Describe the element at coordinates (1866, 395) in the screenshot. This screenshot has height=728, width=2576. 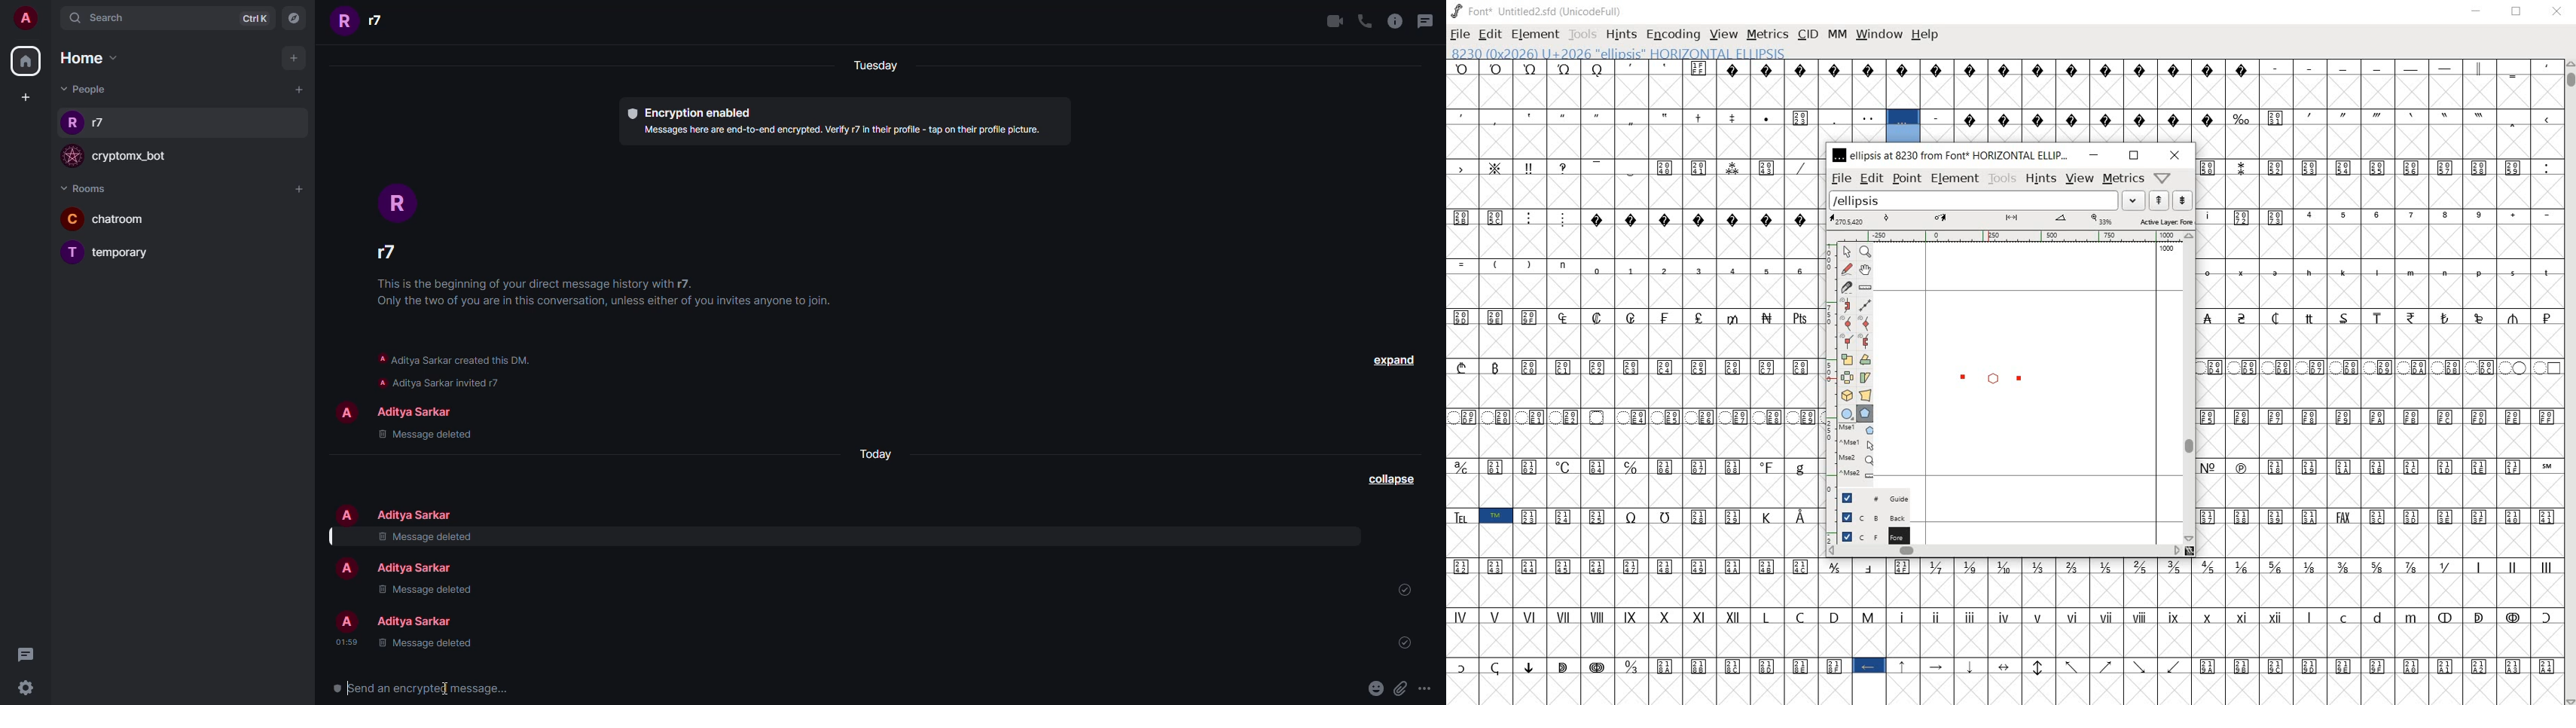
I see `perform a perspective transformation on the selection` at that location.